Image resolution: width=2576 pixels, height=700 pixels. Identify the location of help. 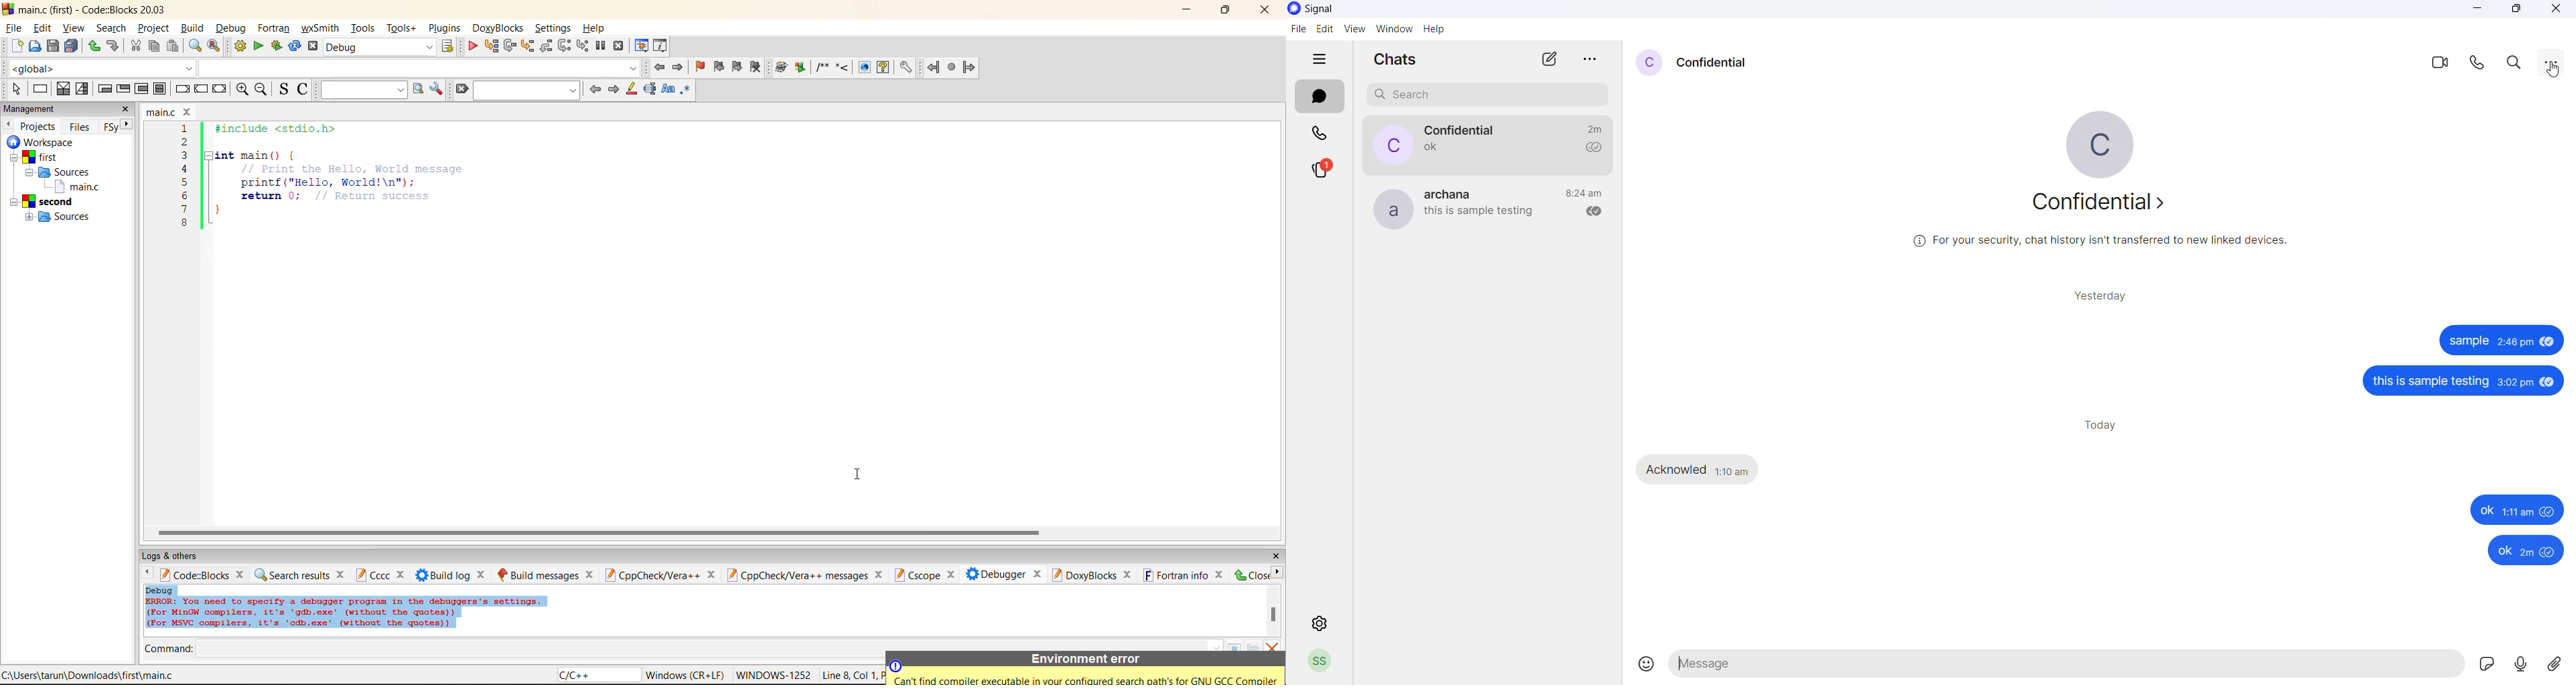
(596, 28).